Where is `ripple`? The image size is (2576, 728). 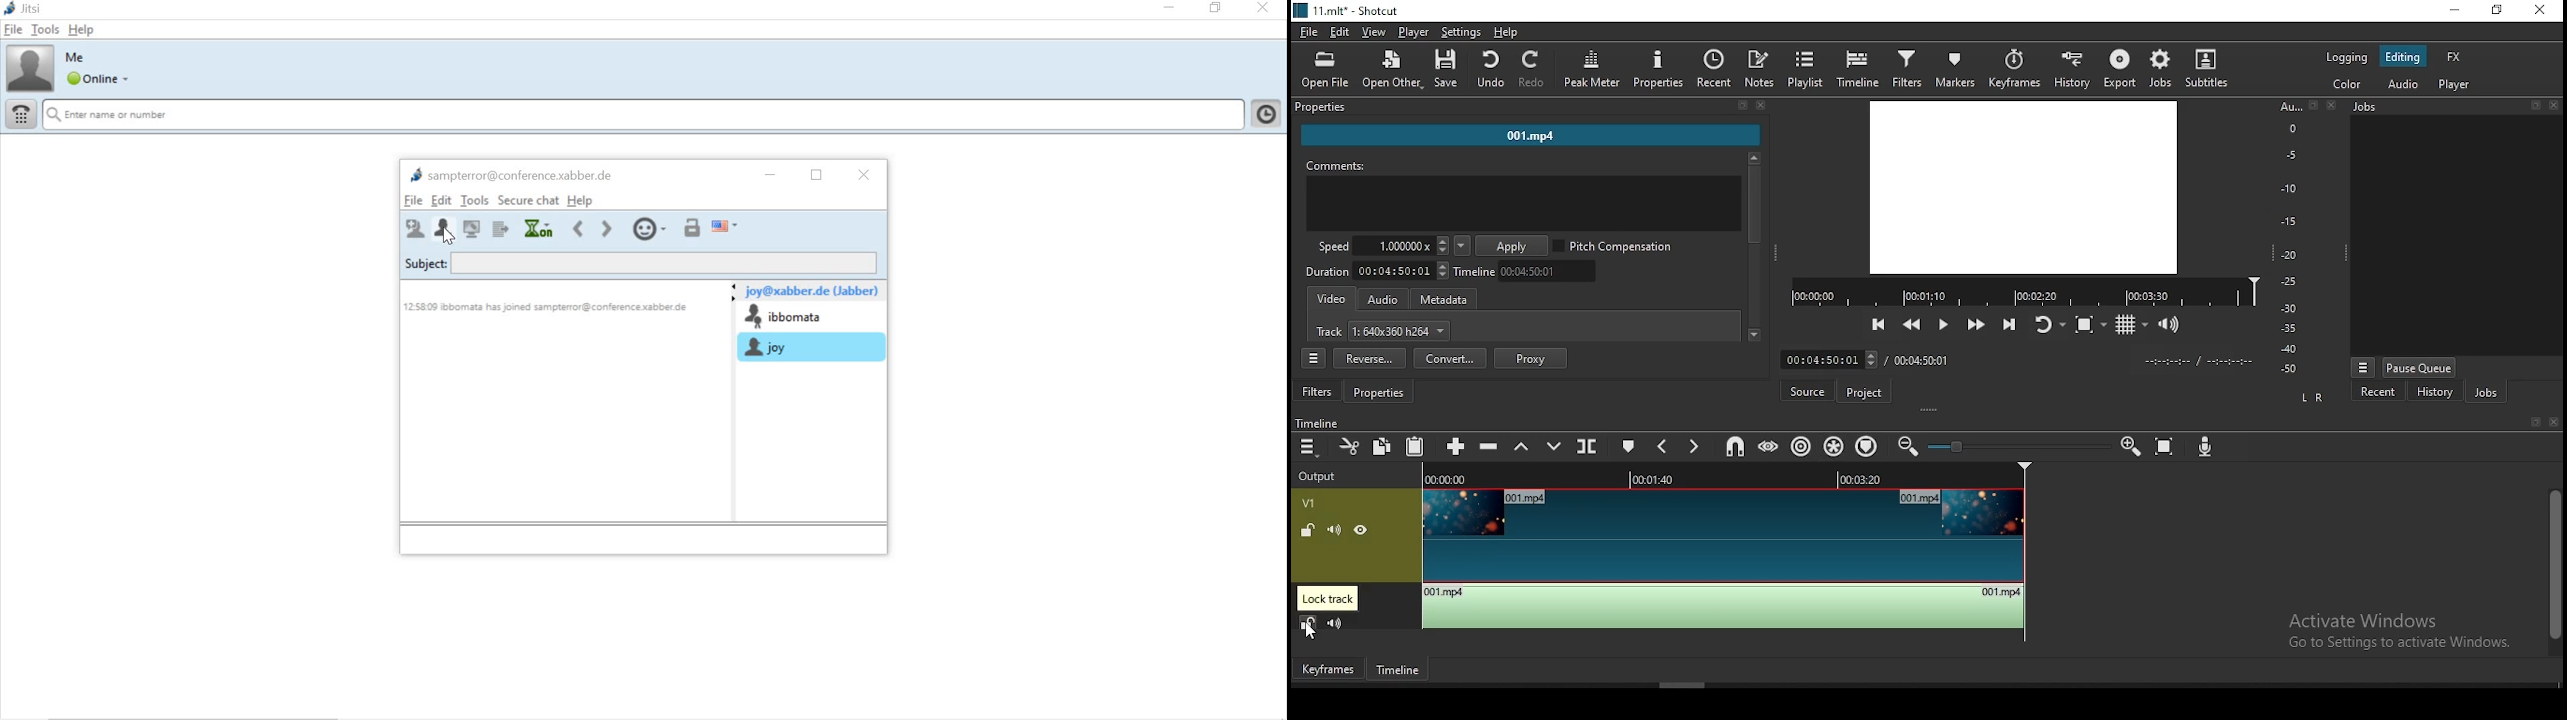
ripple is located at coordinates (1800, 445).